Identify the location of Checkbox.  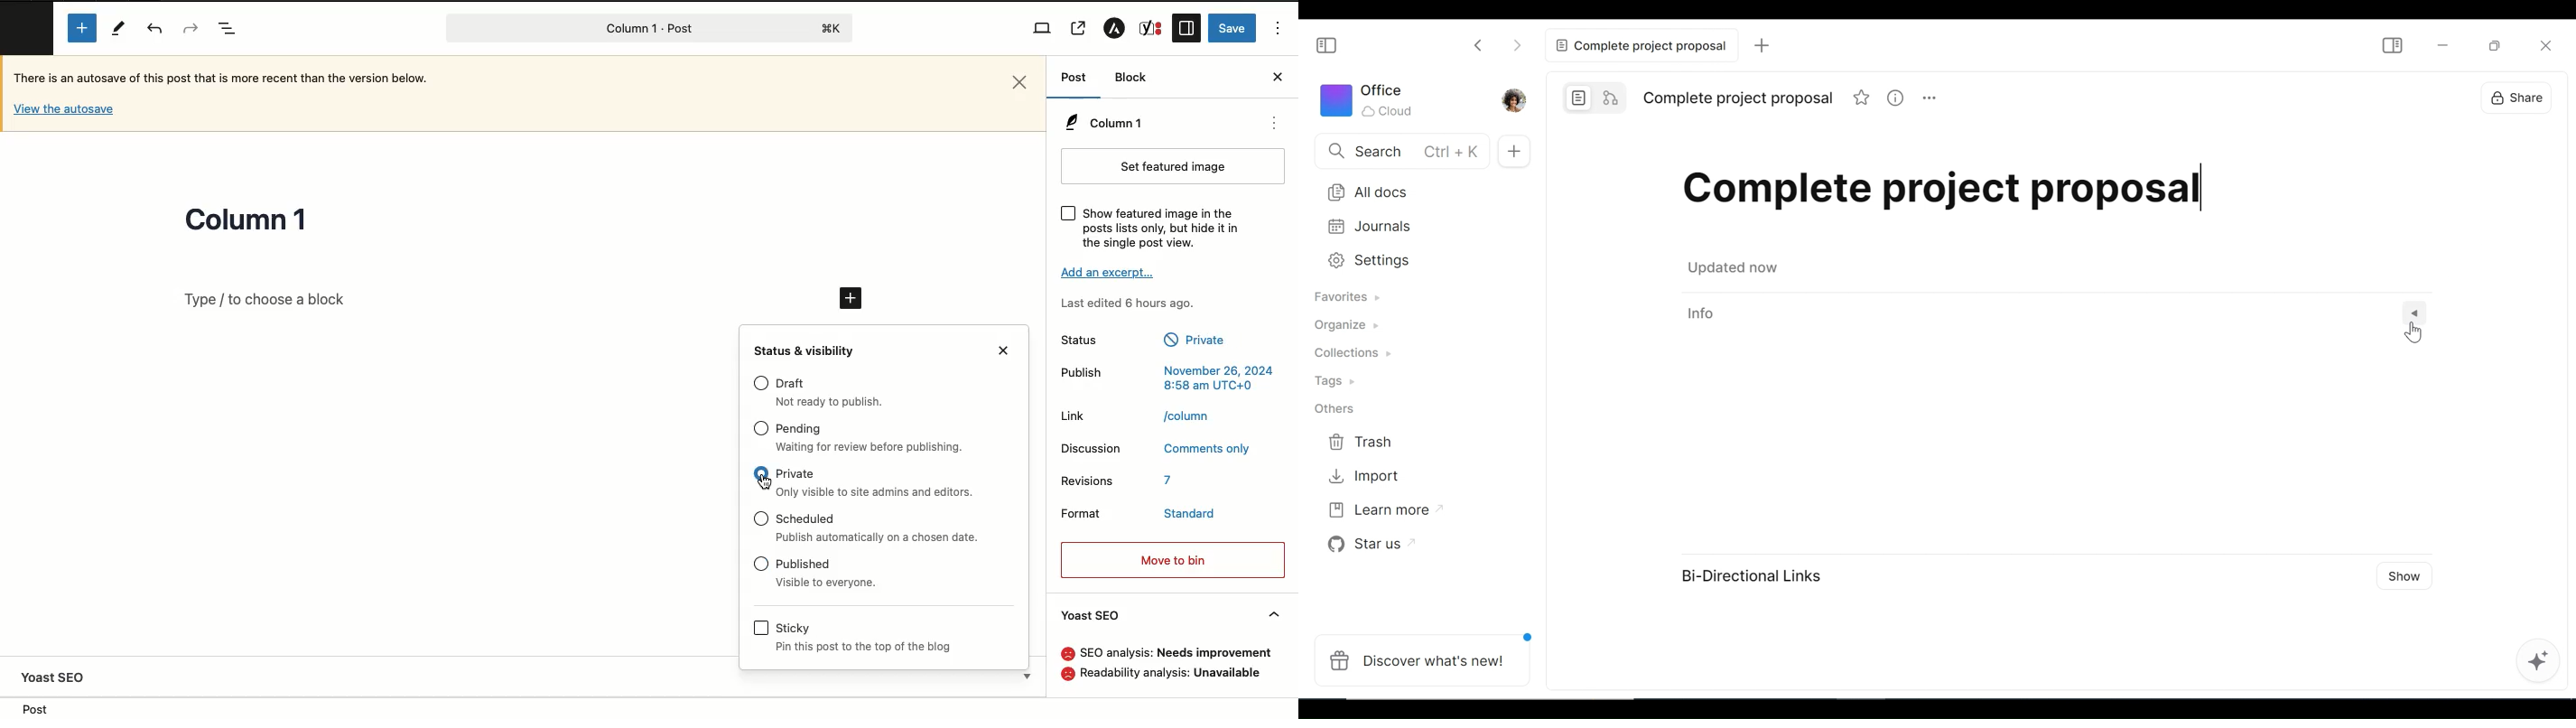
(760, 473).